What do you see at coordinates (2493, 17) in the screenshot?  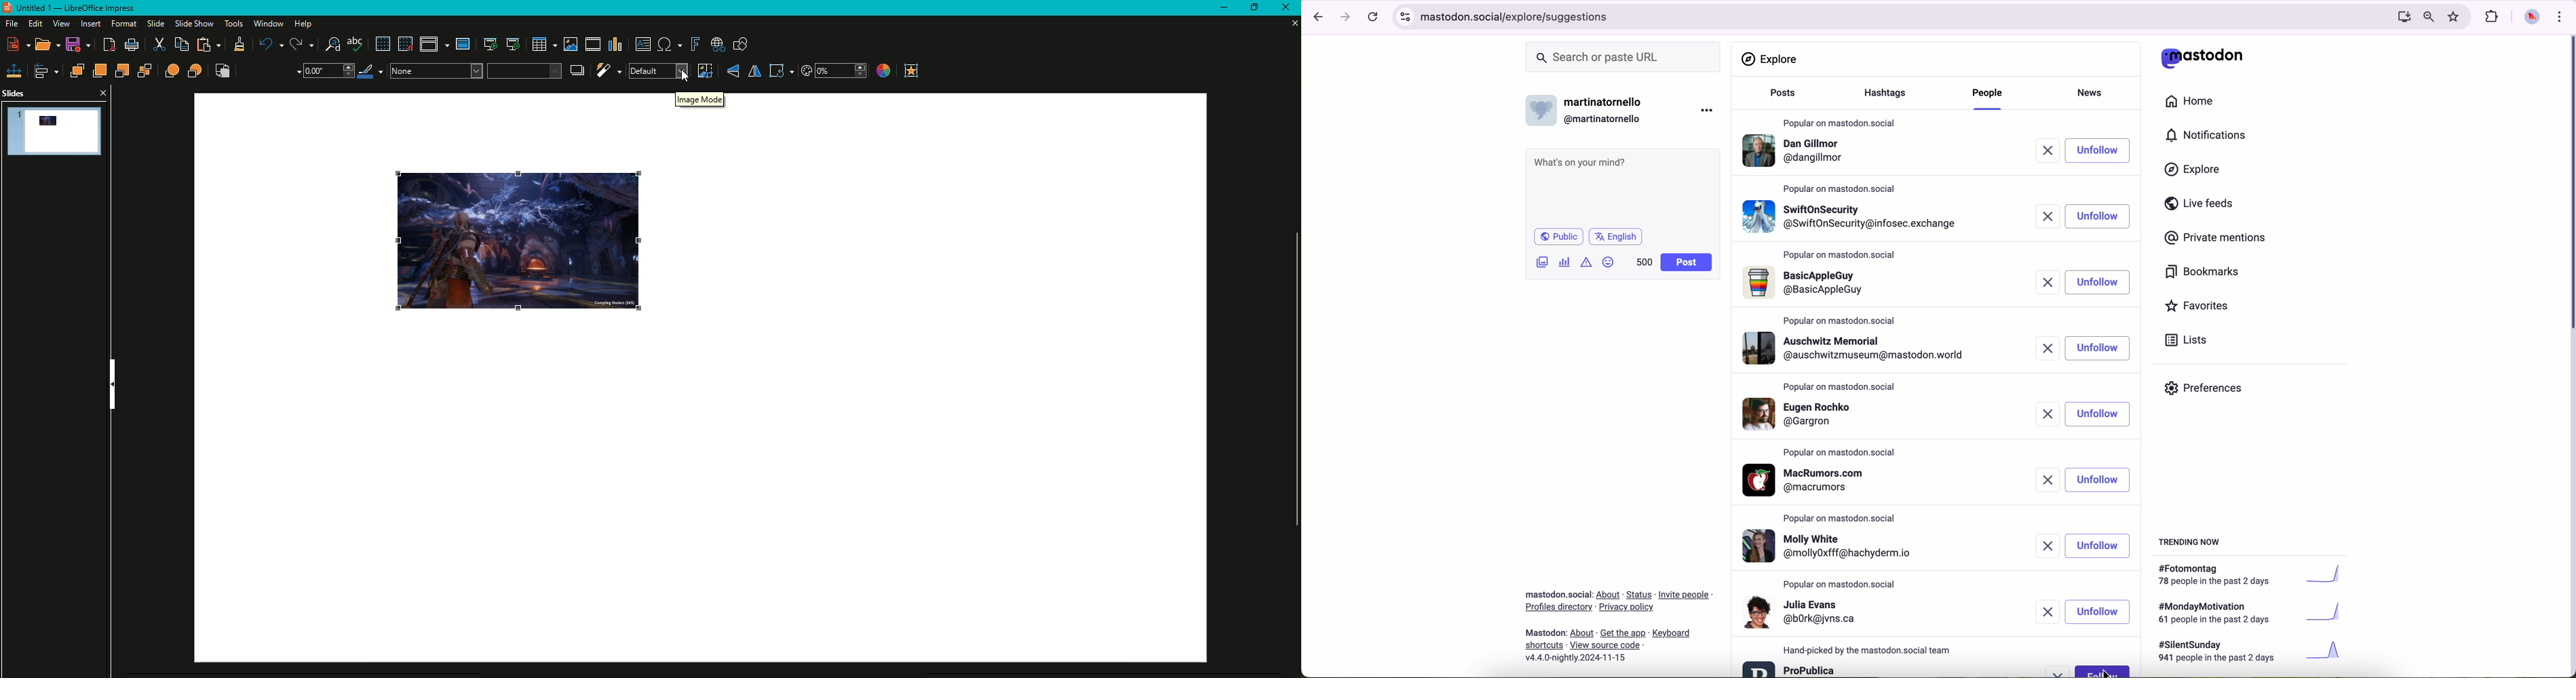 I see `extensions` at bounding box center [2493, 17].